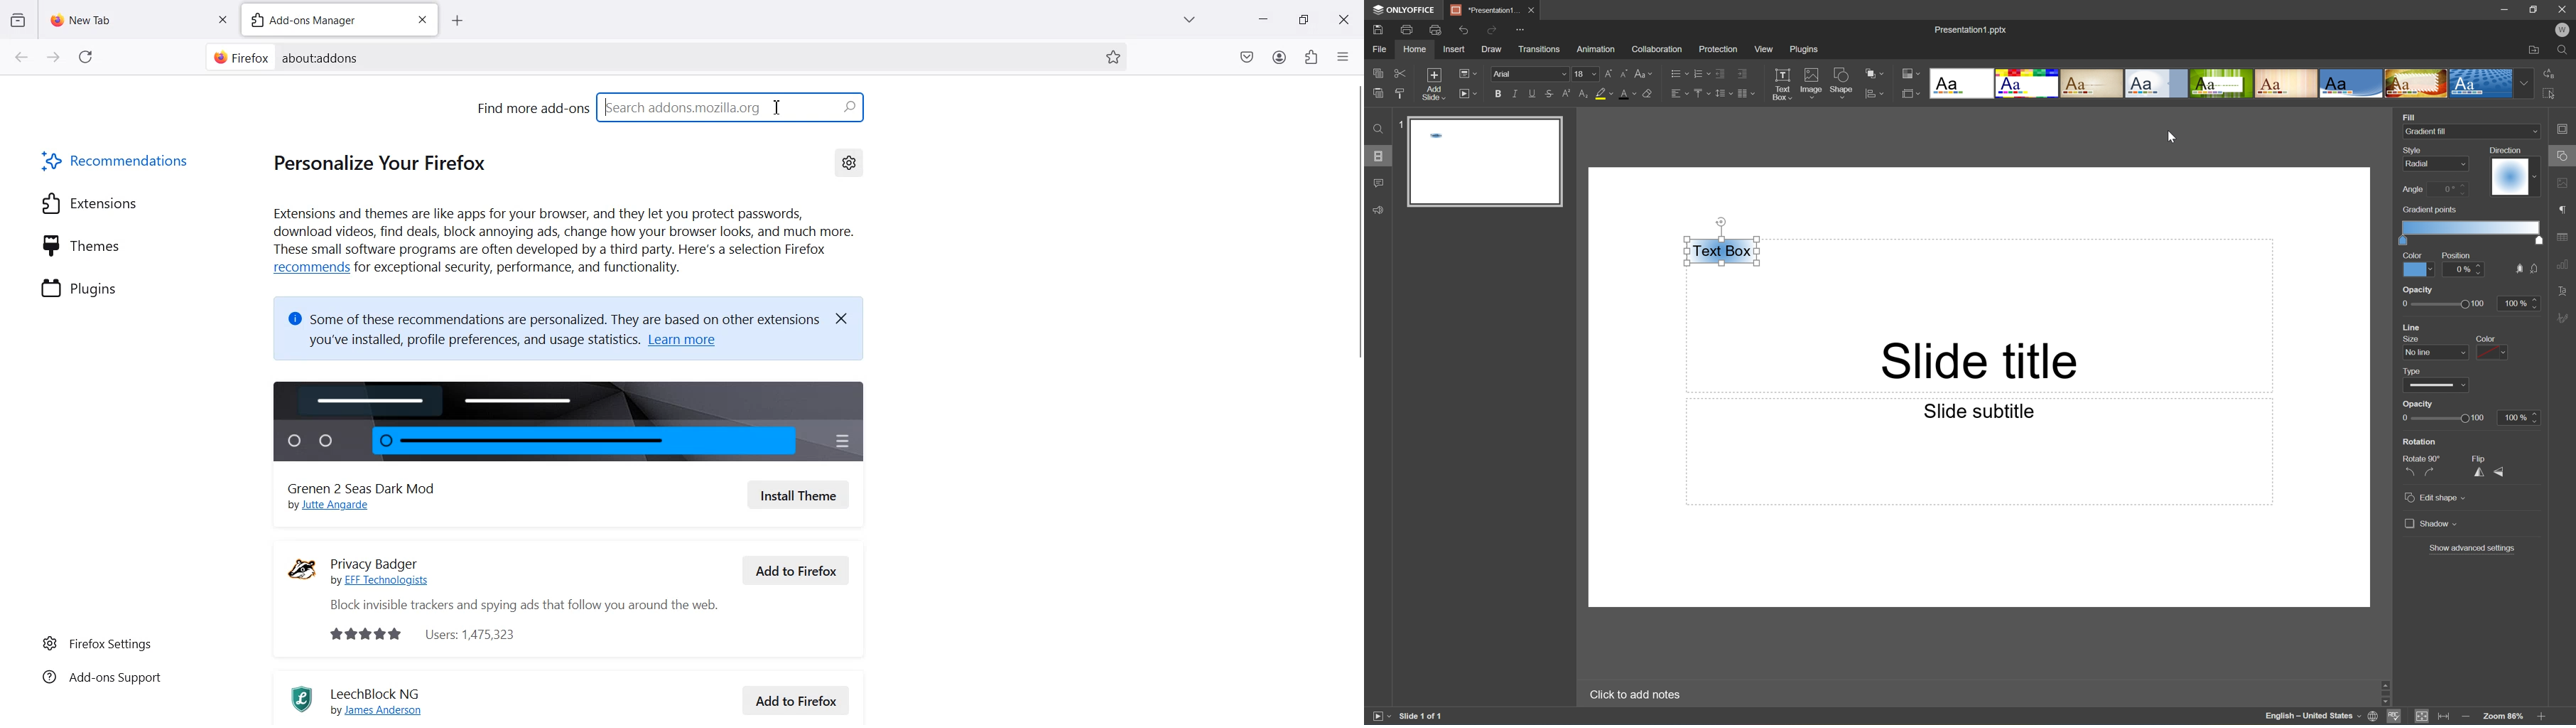 The image size is (2576, 728). I want to click on Scroll Down, so click(2542, 701).